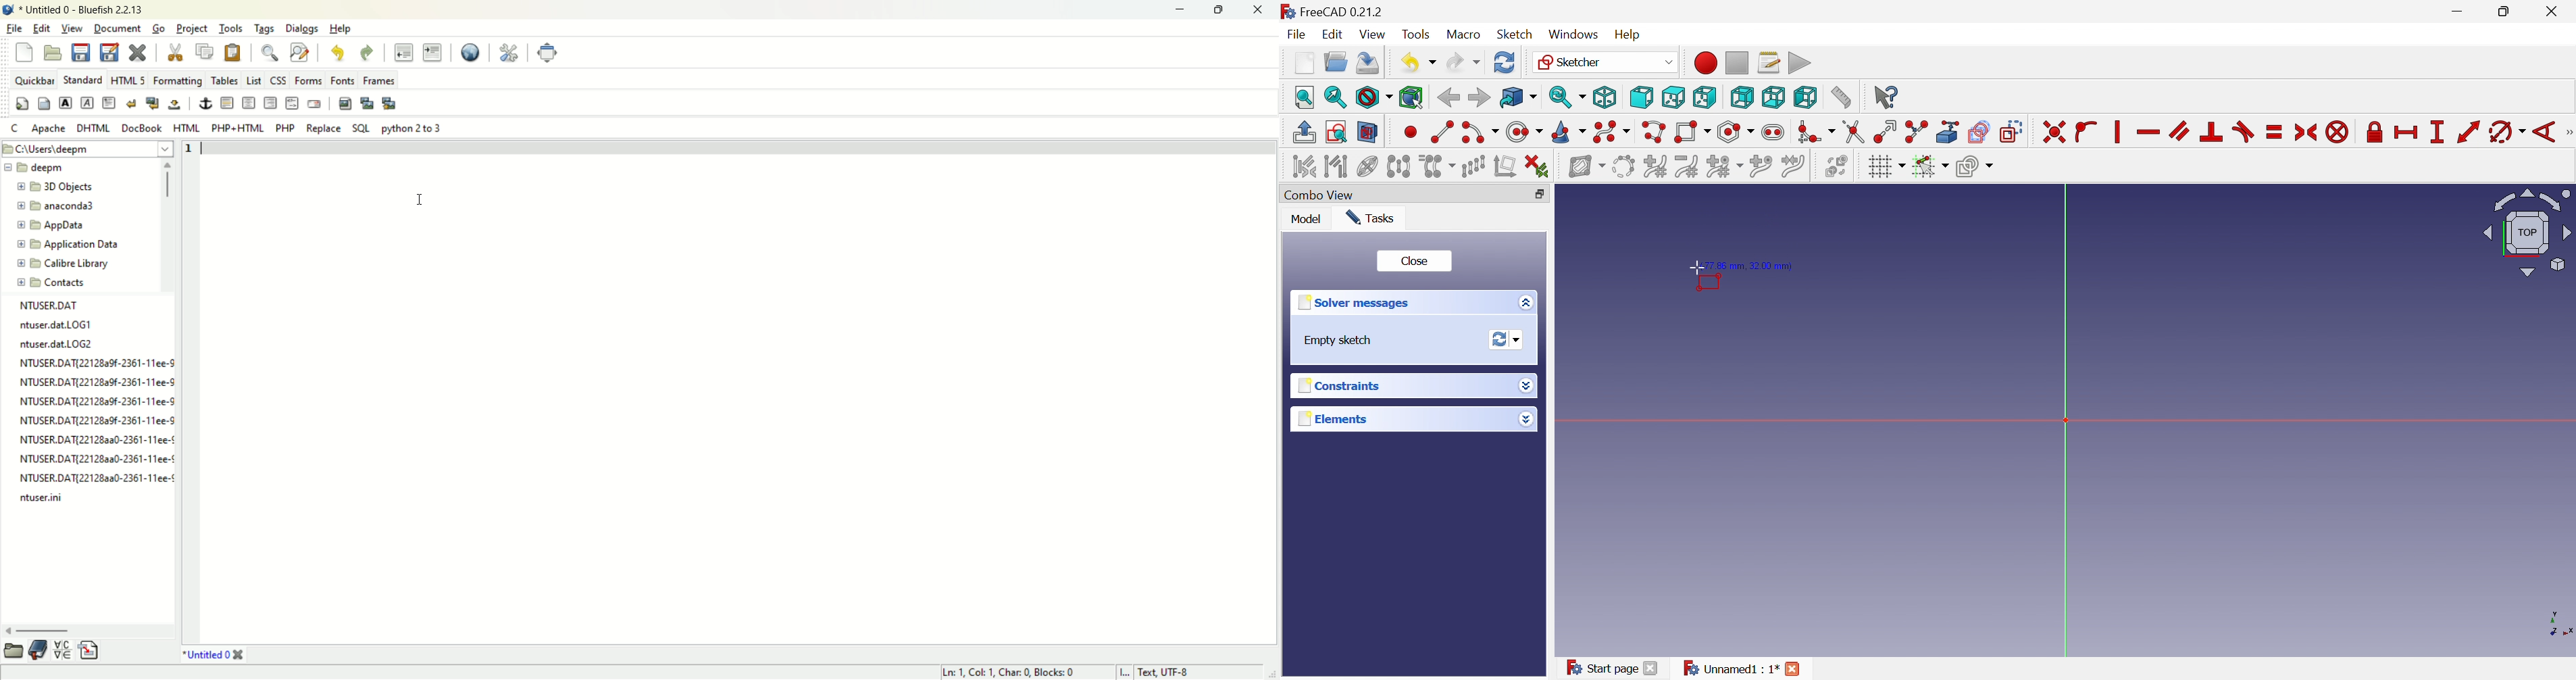 The height and width of the screenshot is (700, 2576). Describe the element at coordinates (1929, 167) in the screenshot. I see `Toggle snap` at that location.